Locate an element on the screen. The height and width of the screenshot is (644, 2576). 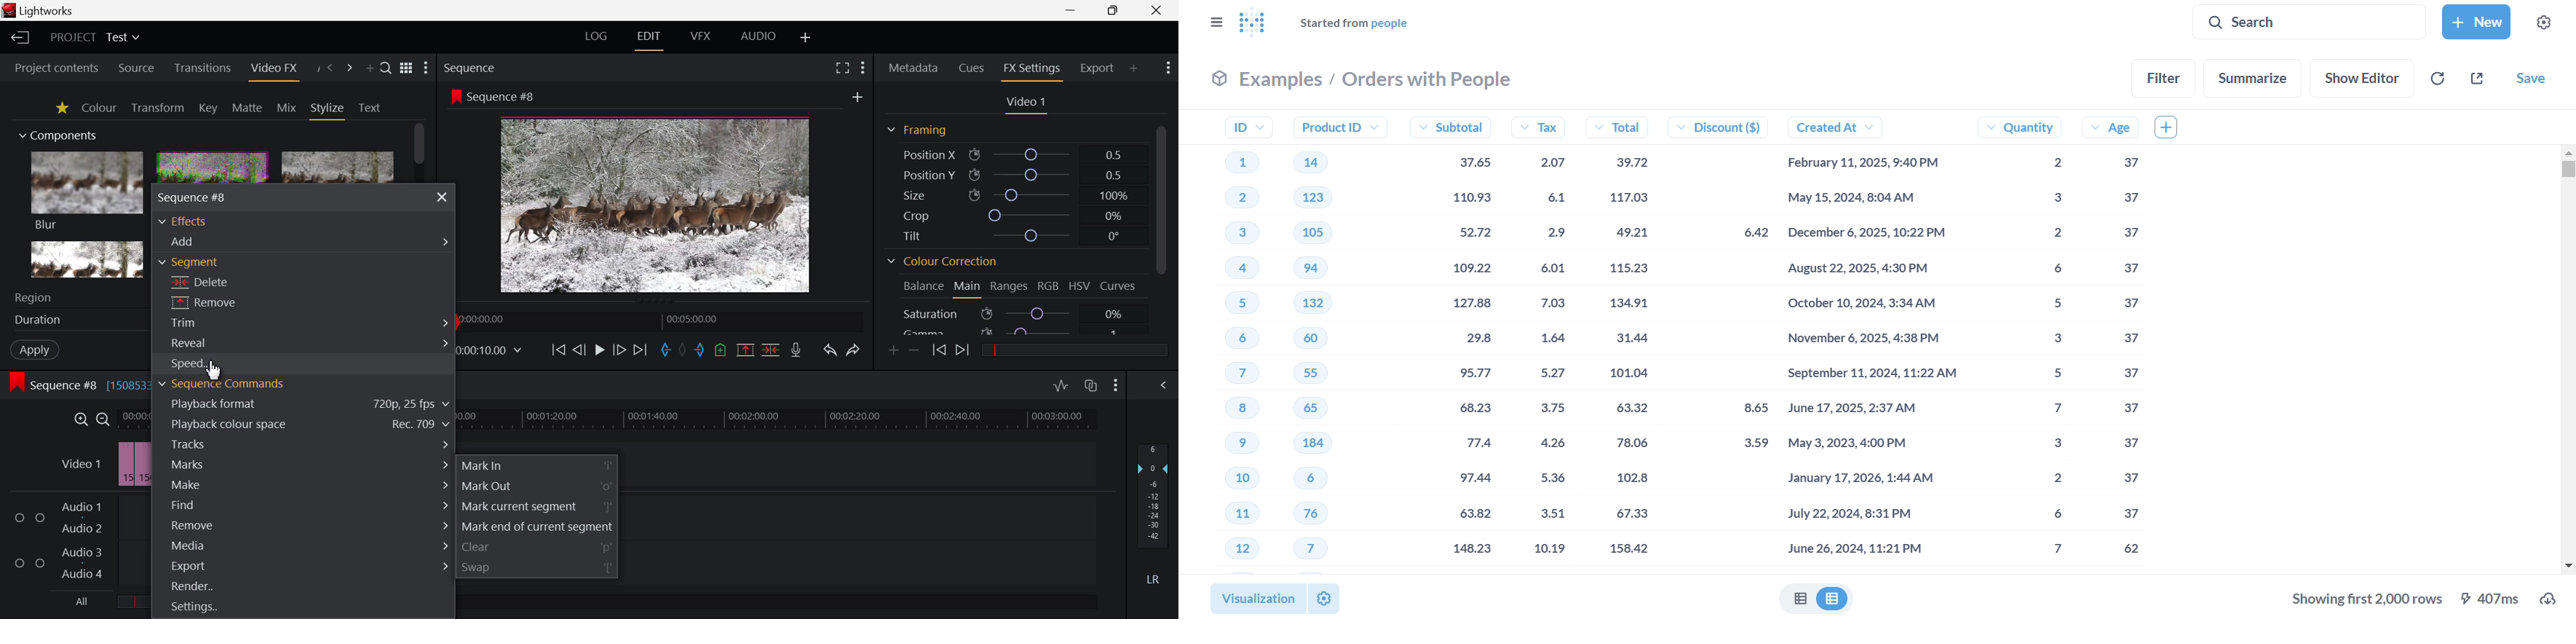
Timeline Zoom Out is located at coordinates (104, 419).